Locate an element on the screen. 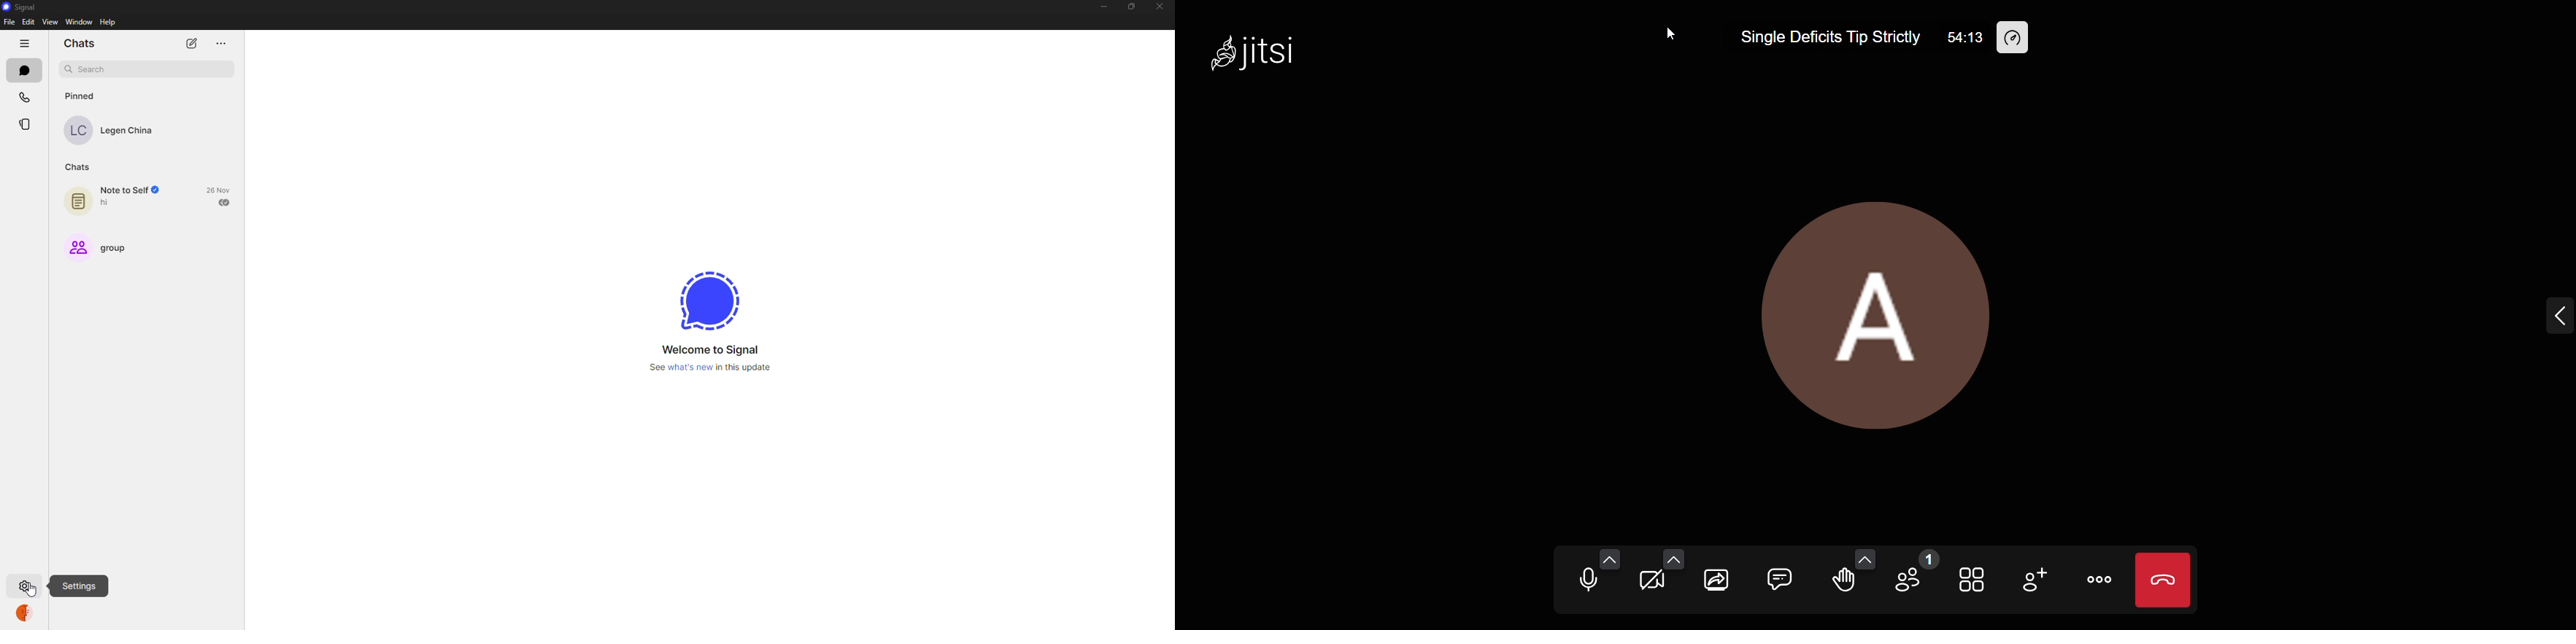 Image resolution: width=2576 pixels, height=644 pixels. edit is located at coordinates (29, 21).